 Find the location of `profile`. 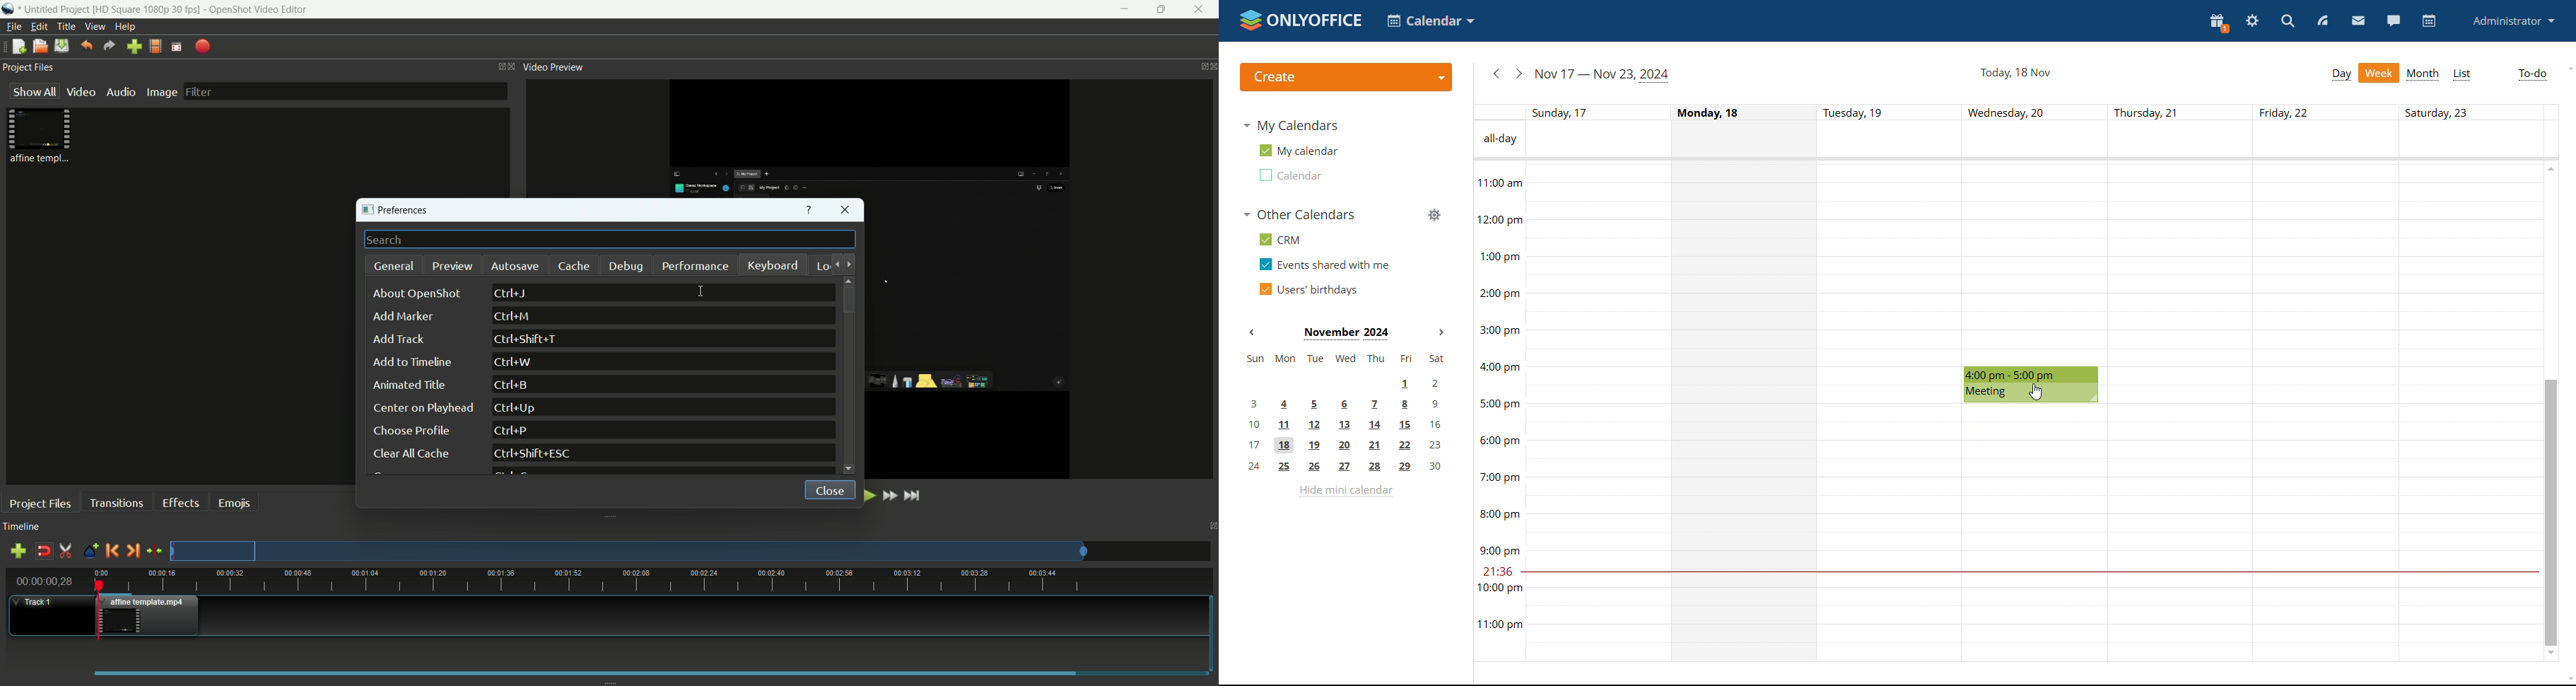

profile is located at coordinates (2513, 22).